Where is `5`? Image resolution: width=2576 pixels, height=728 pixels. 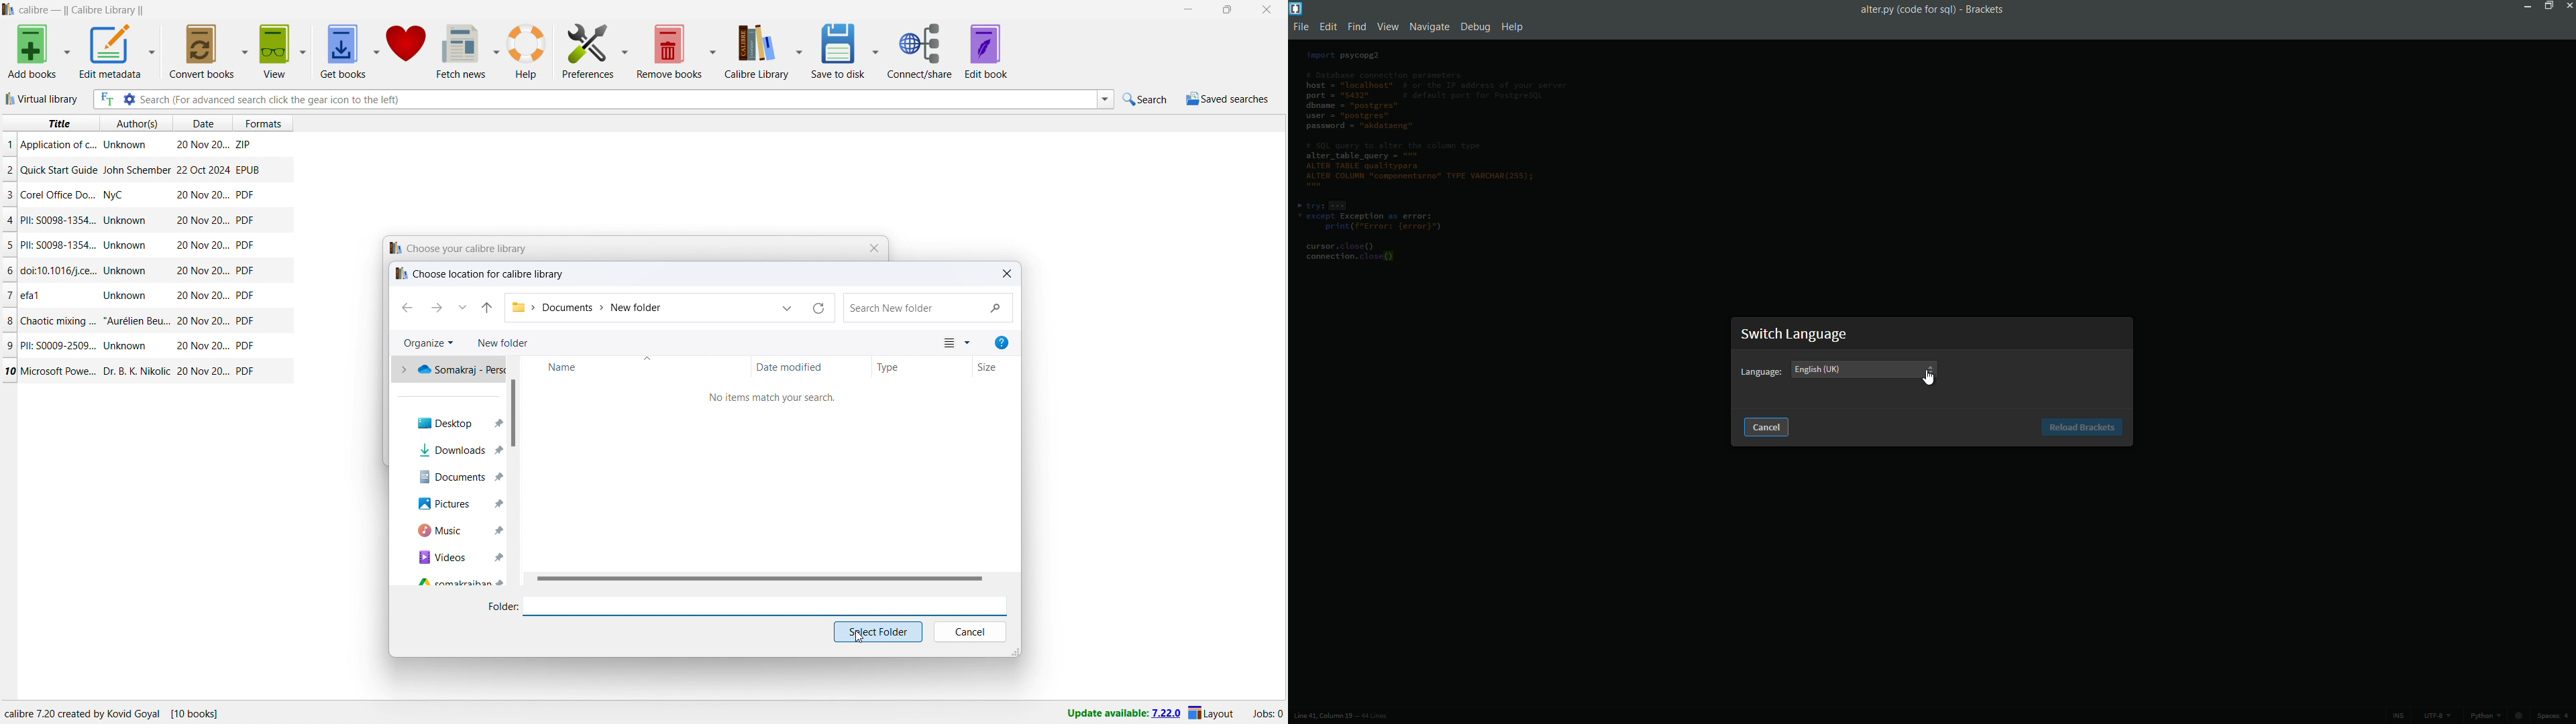
5 is located at coordinates (9, 246).